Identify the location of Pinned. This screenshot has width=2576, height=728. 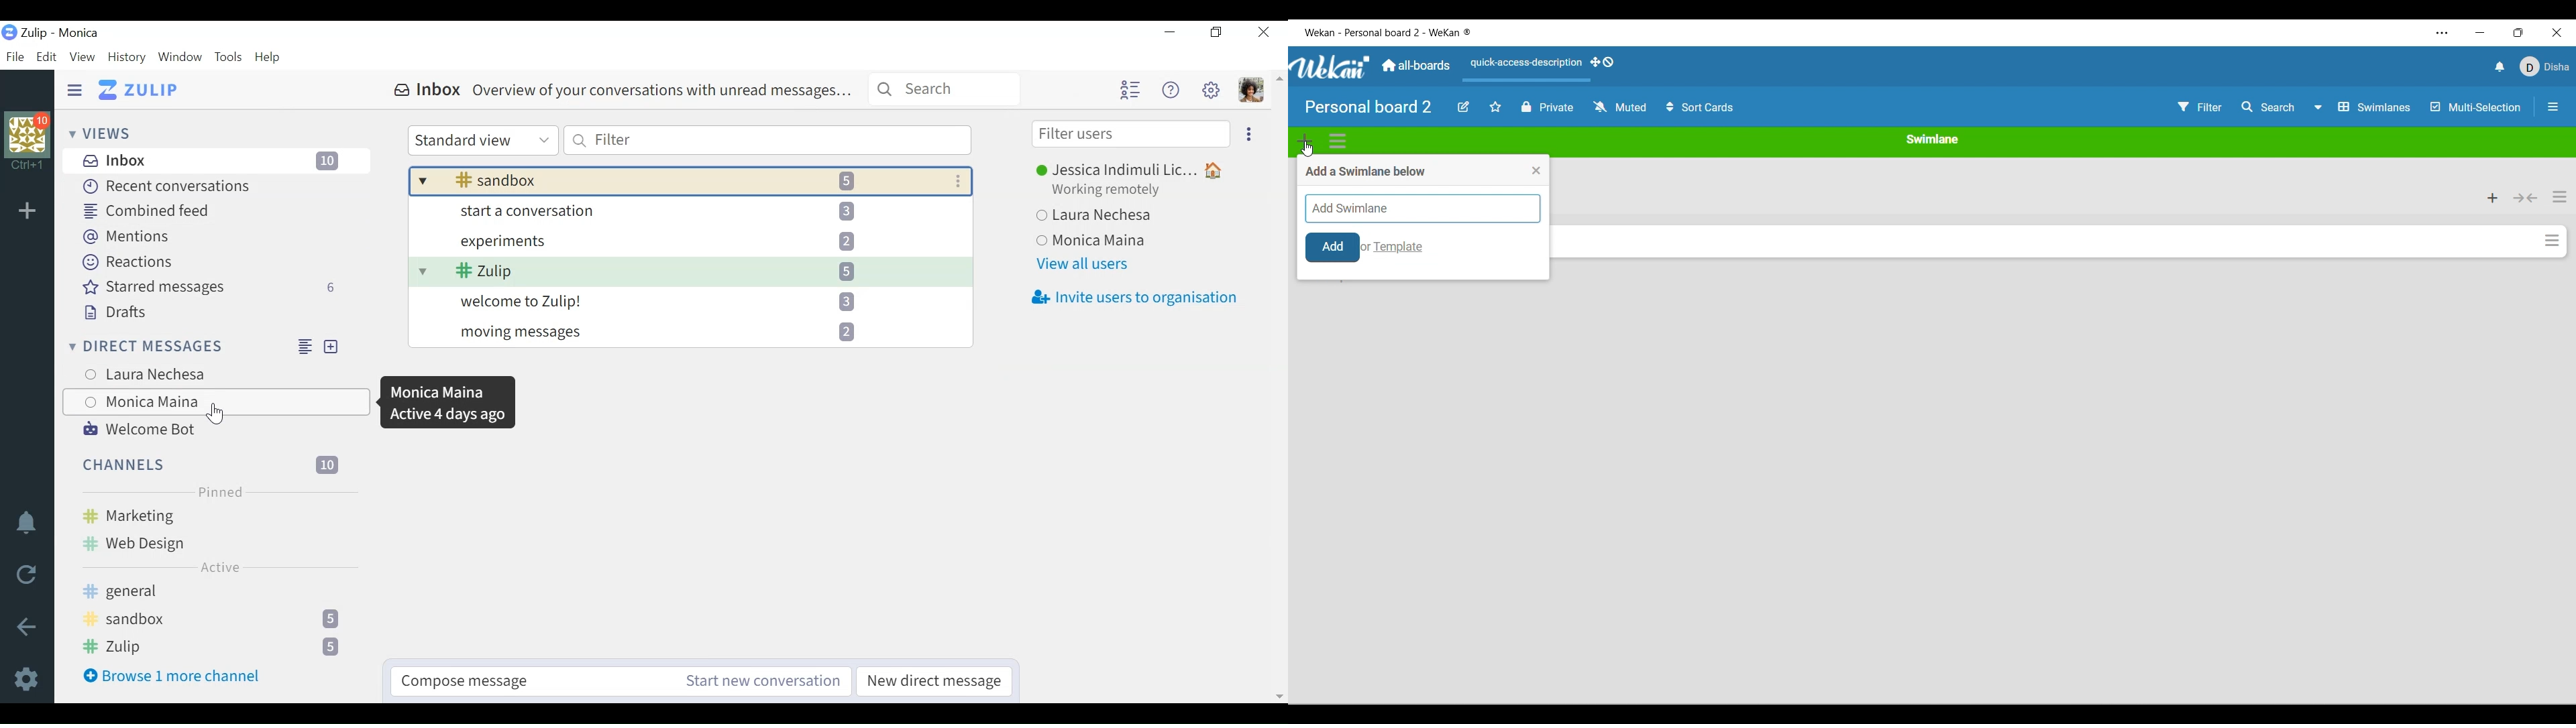
(217, 491).